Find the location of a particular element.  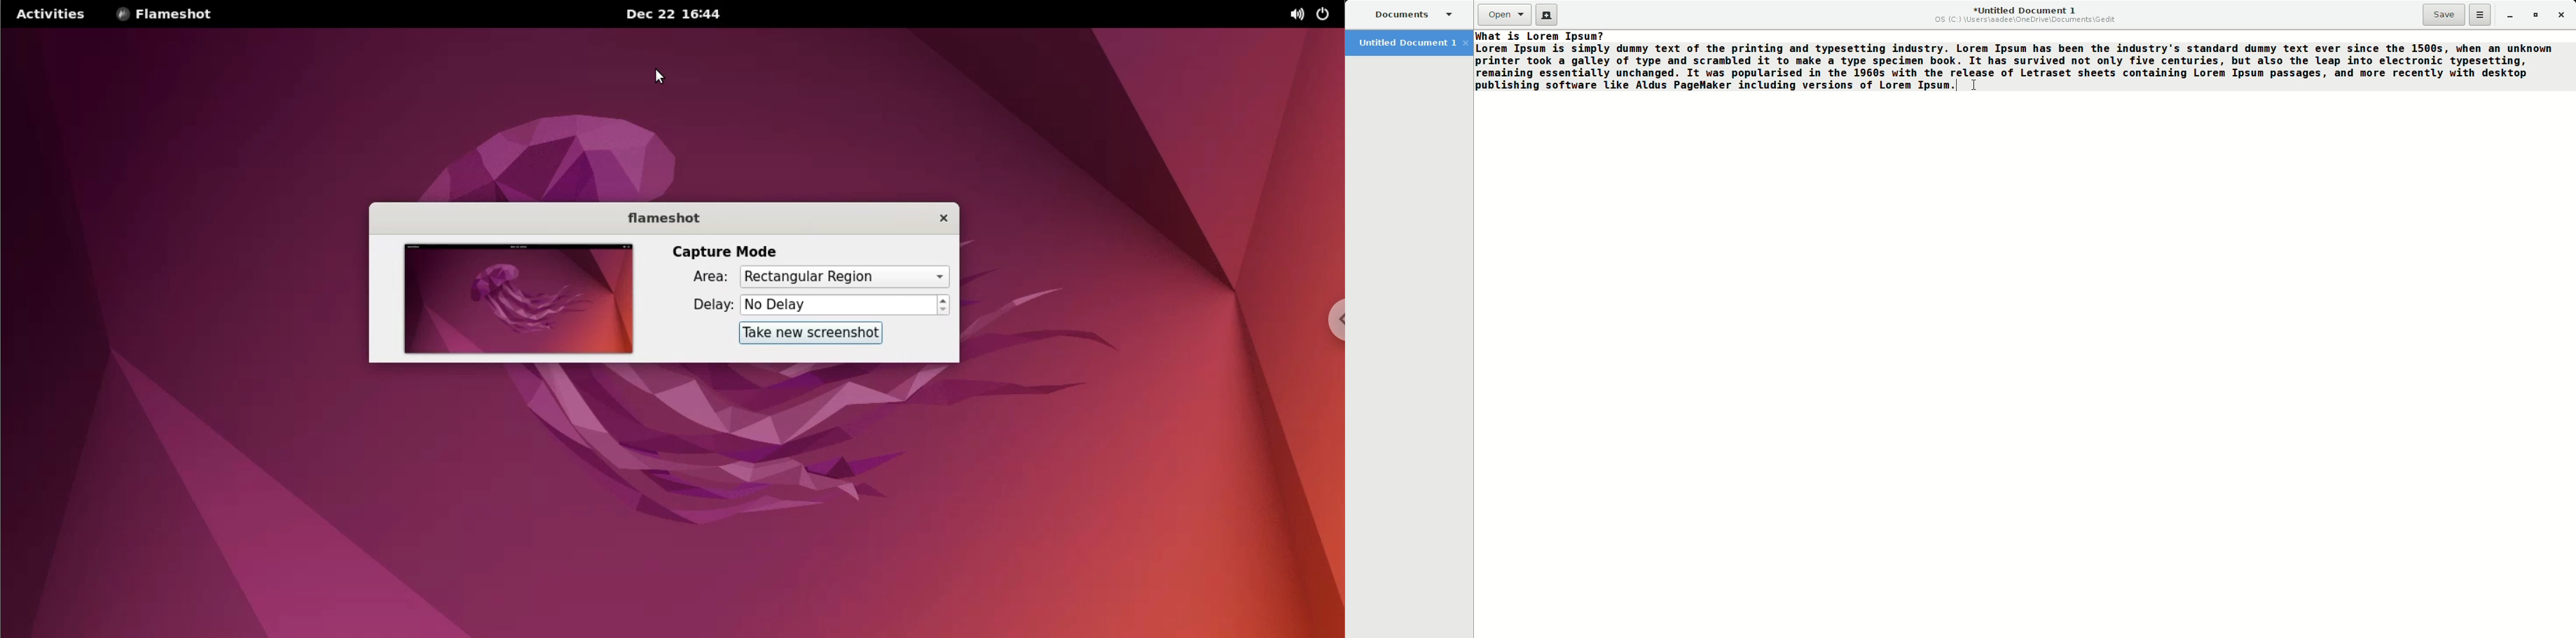

New is located at coordinates (1548, 17).